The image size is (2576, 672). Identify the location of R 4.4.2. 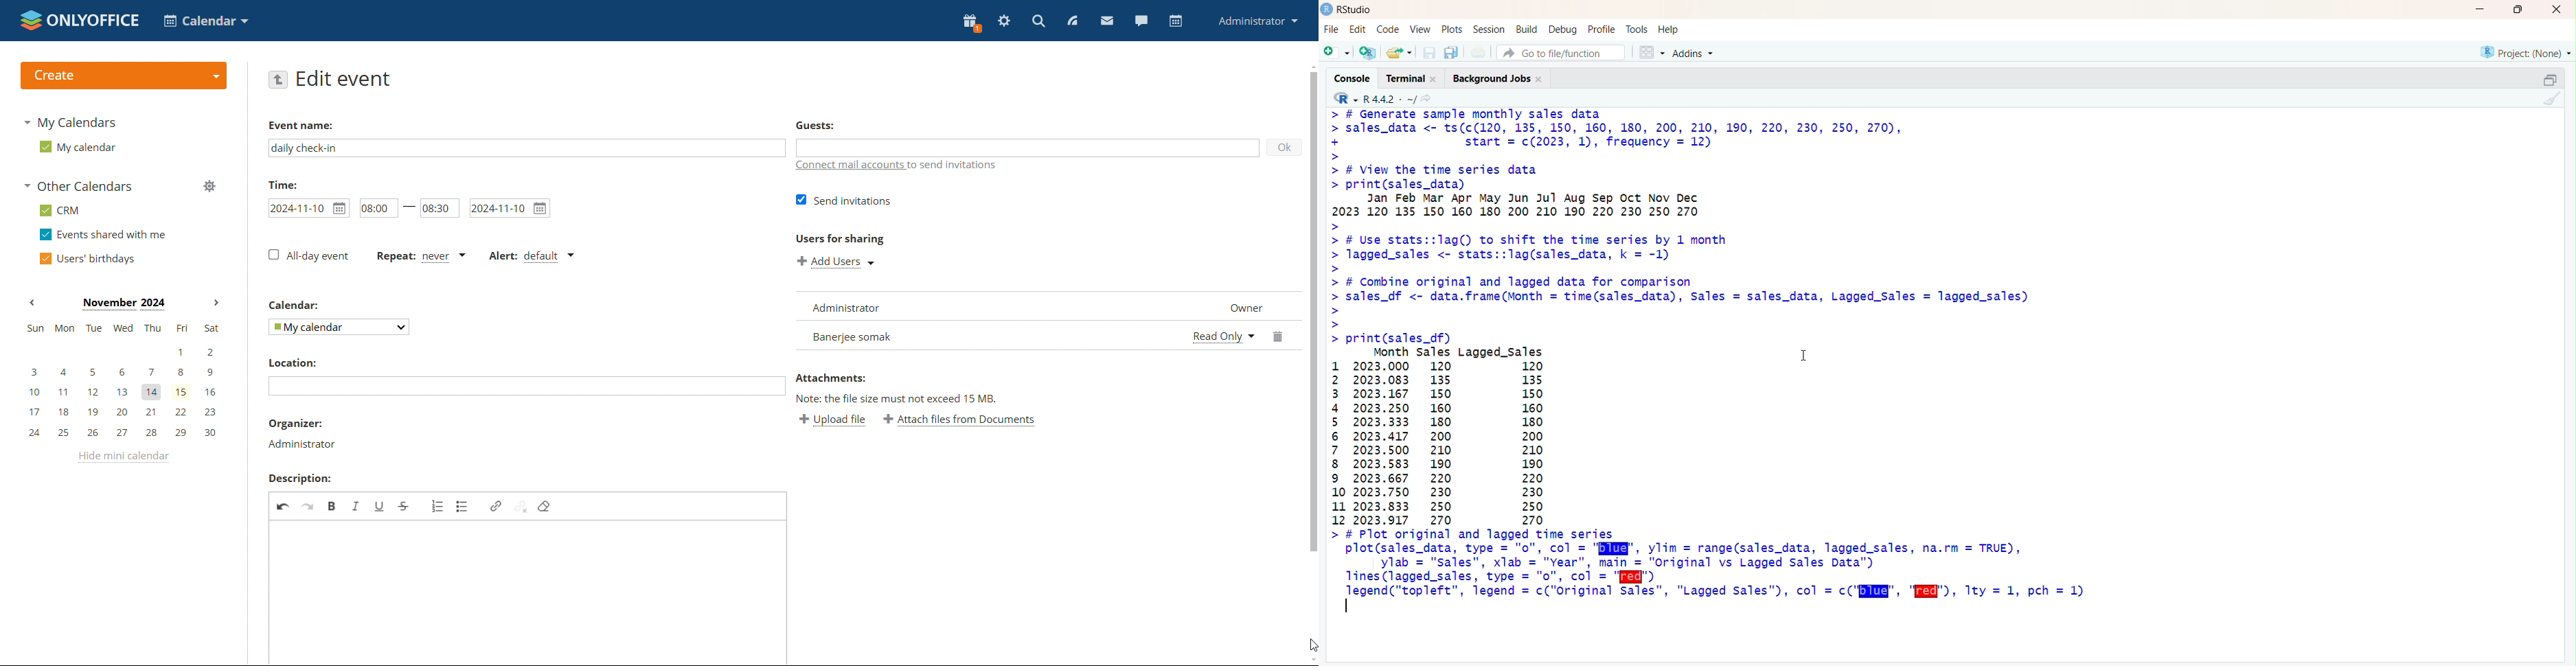
(1375, 99).